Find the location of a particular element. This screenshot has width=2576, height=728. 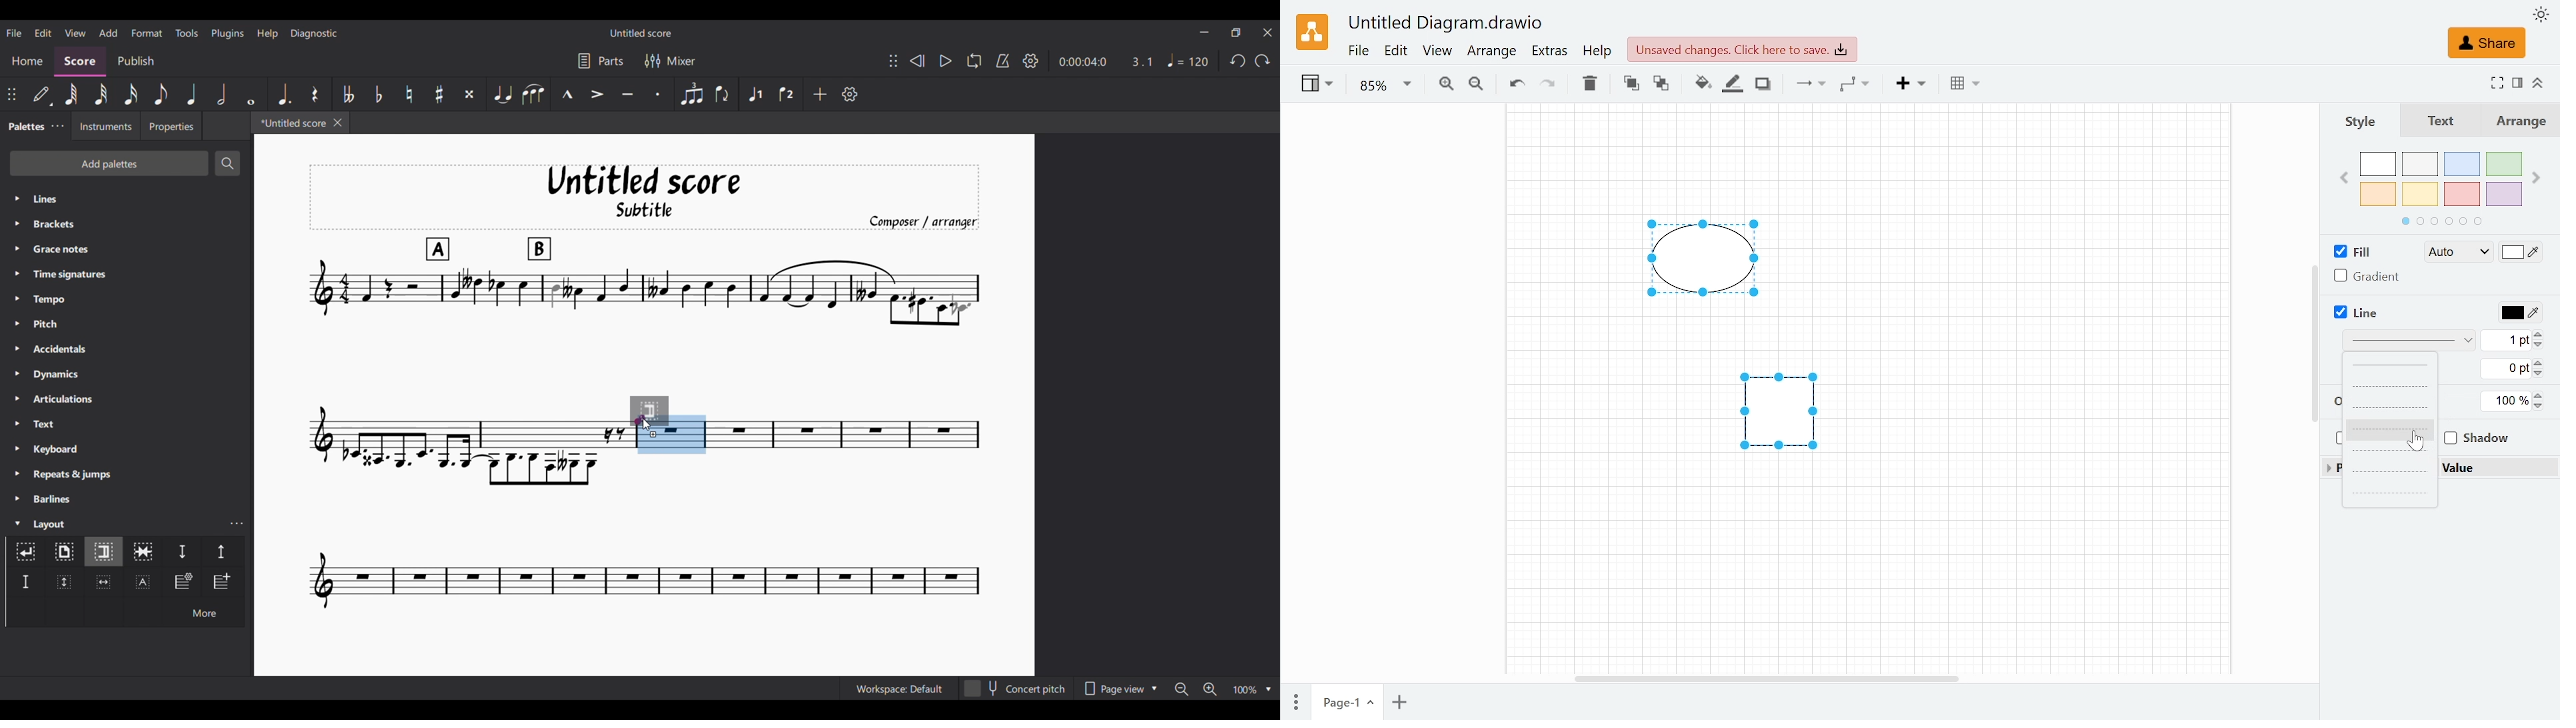

Style is located at coordinates (2359, 122).